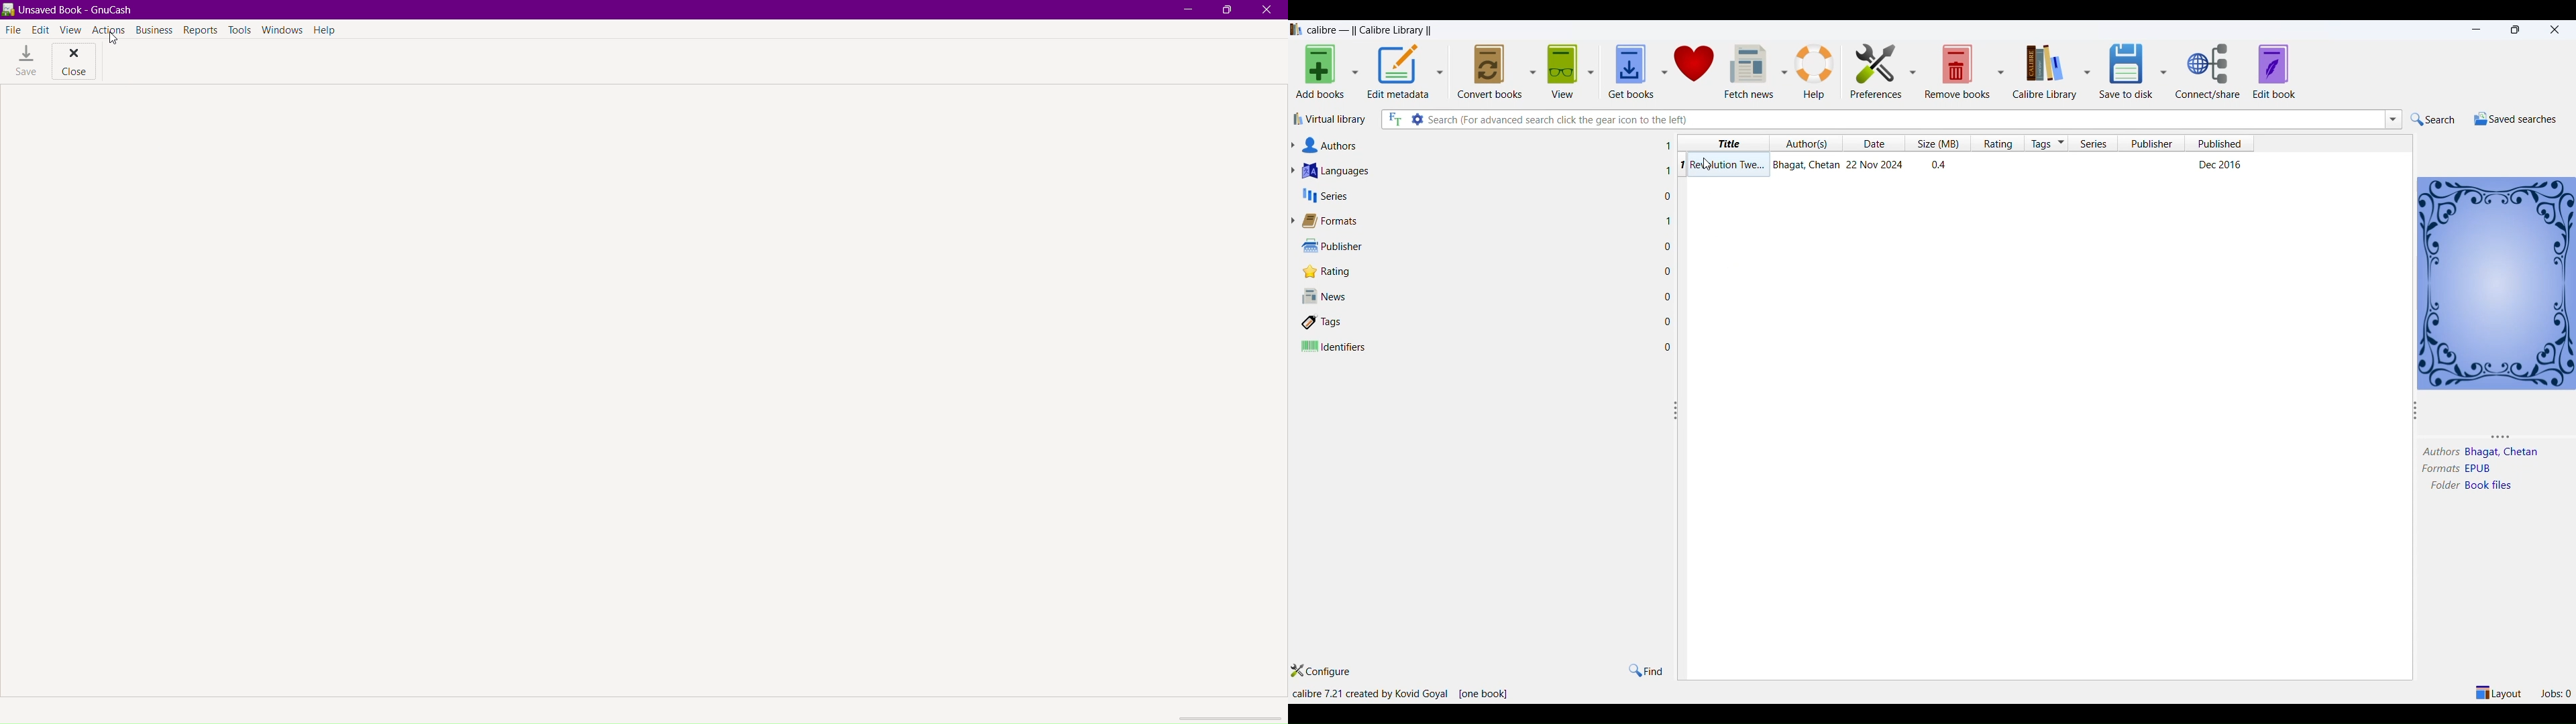  I want to click on 0, so click(1669, 321).